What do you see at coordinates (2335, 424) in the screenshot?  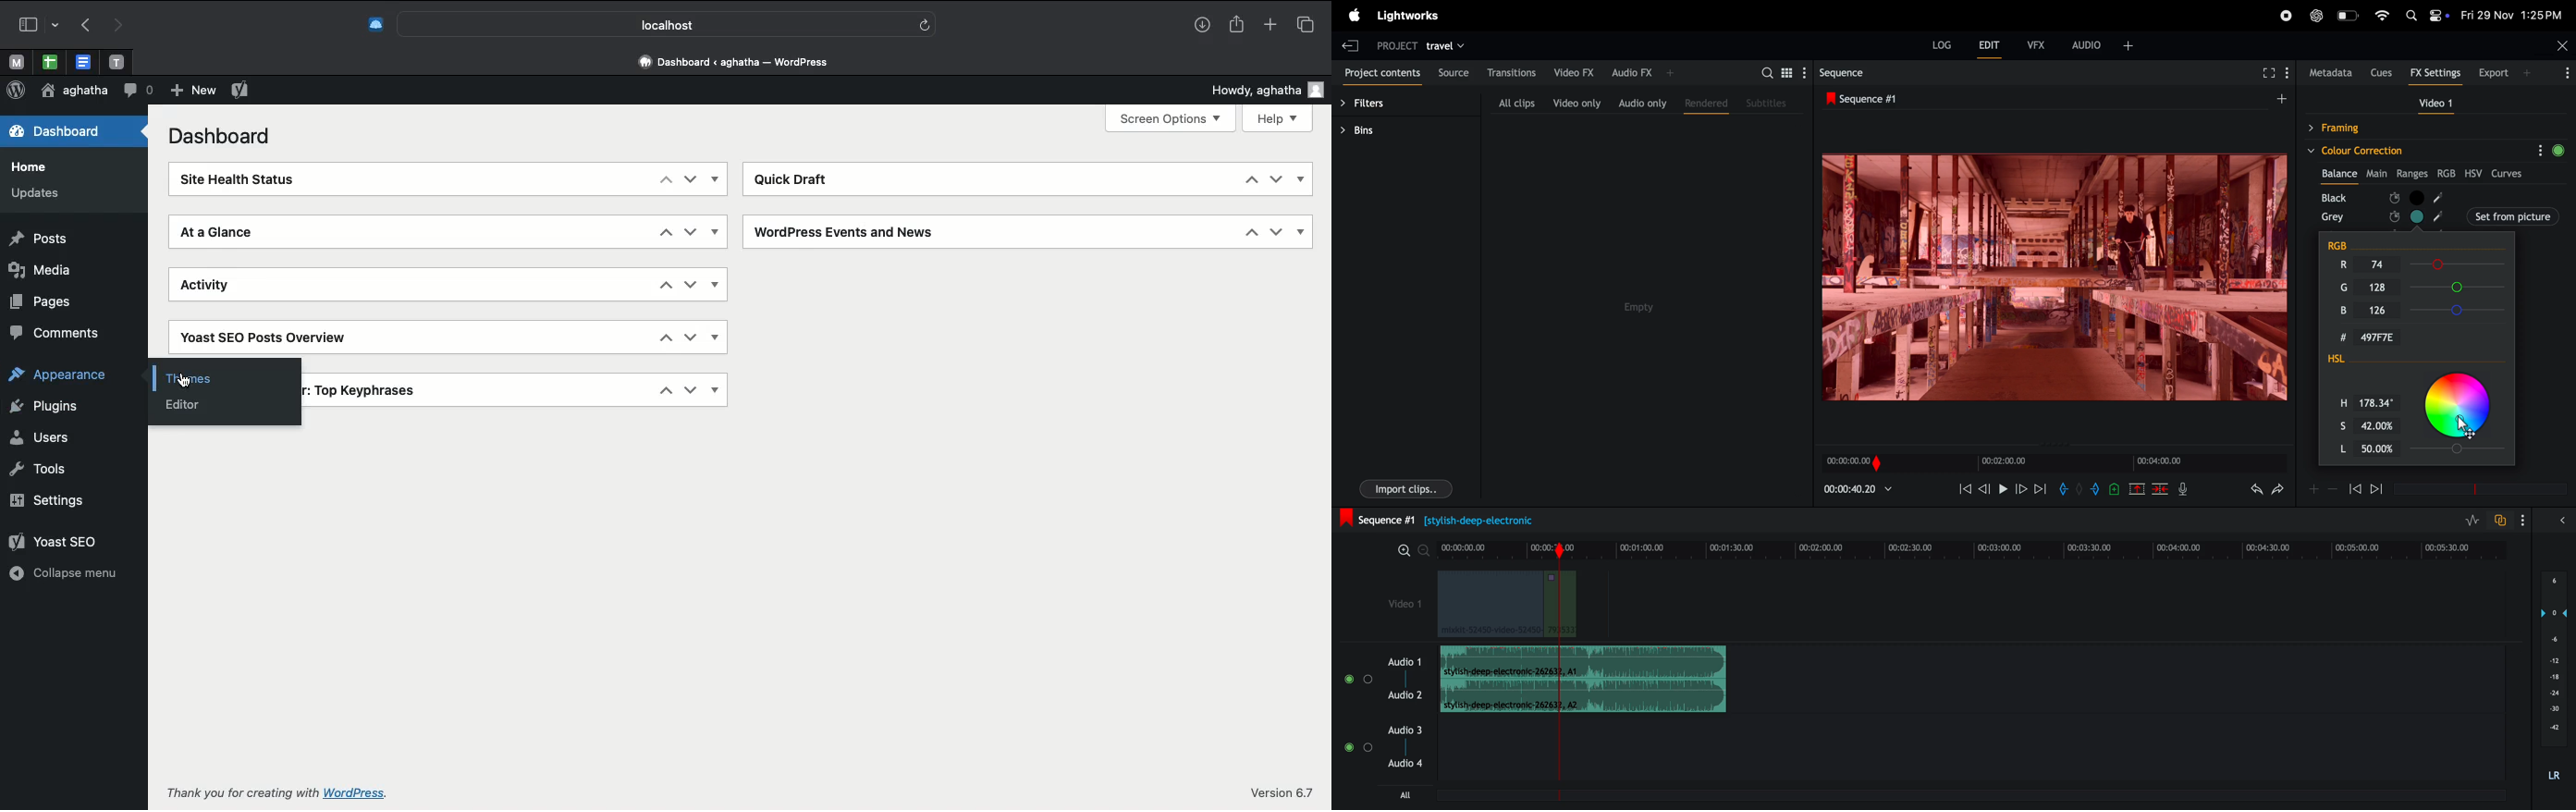 I see `S` at bounding box center [2335, 424].